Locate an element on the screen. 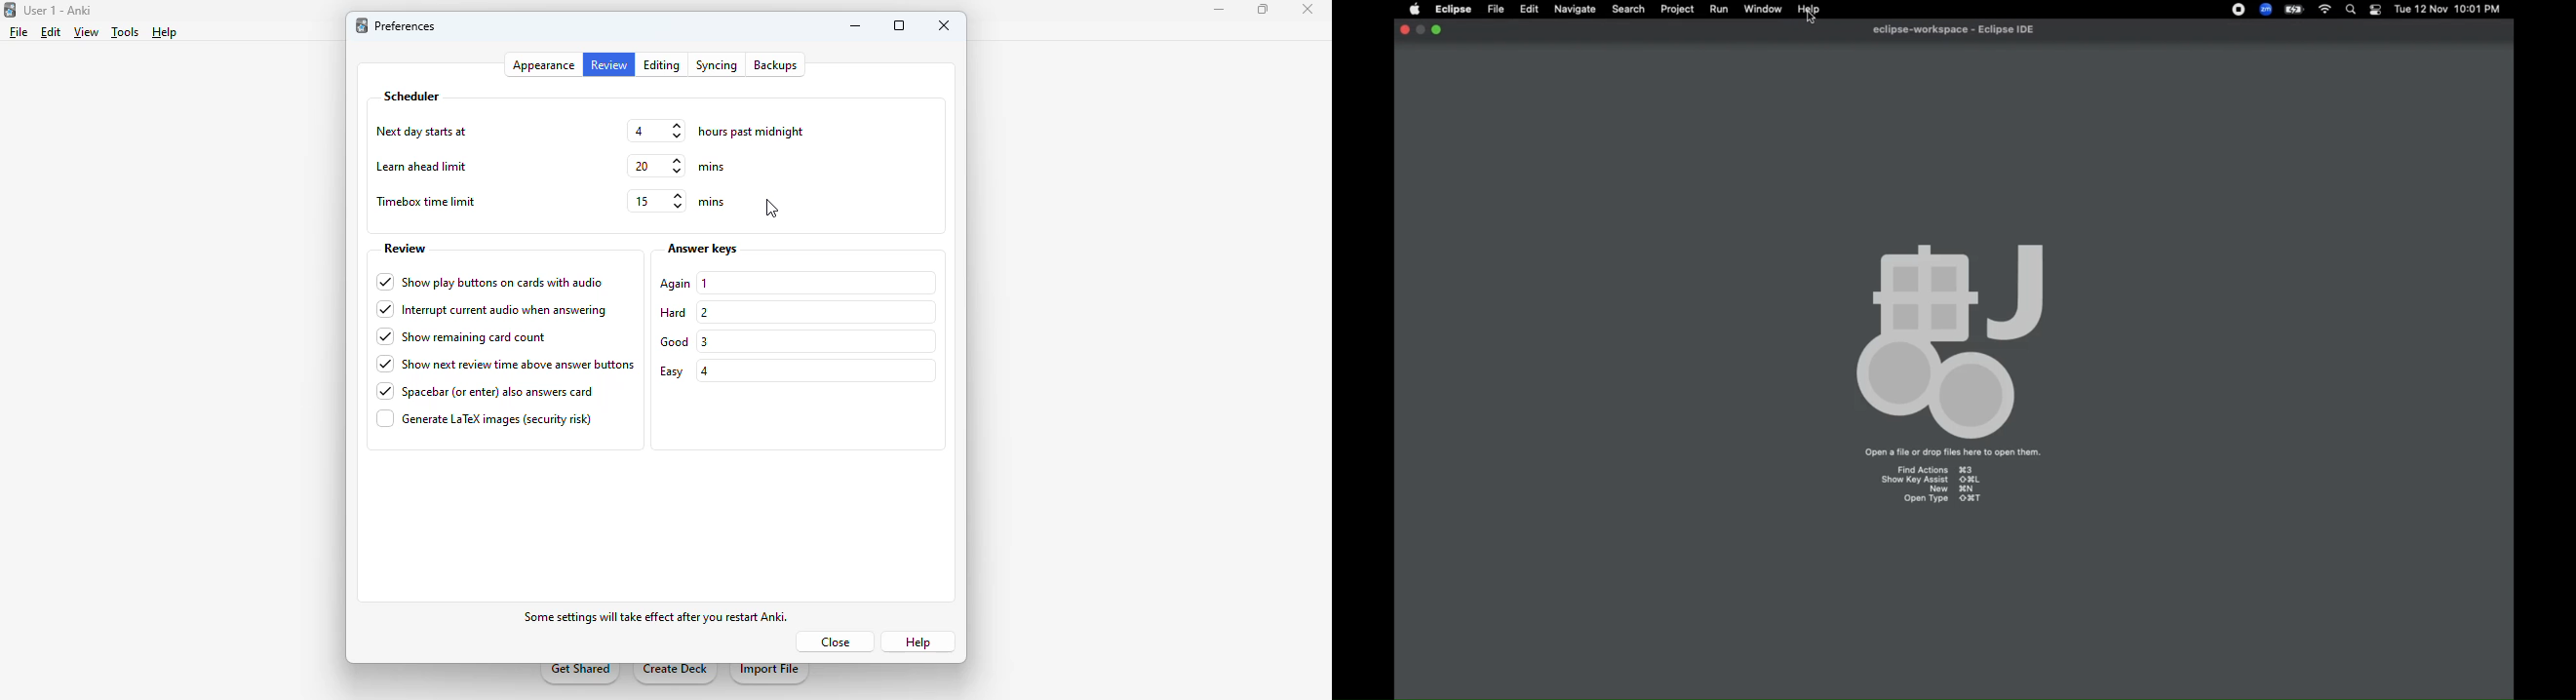 The image size is (2576, 700). maximize is located at coordinates (1263, 10).